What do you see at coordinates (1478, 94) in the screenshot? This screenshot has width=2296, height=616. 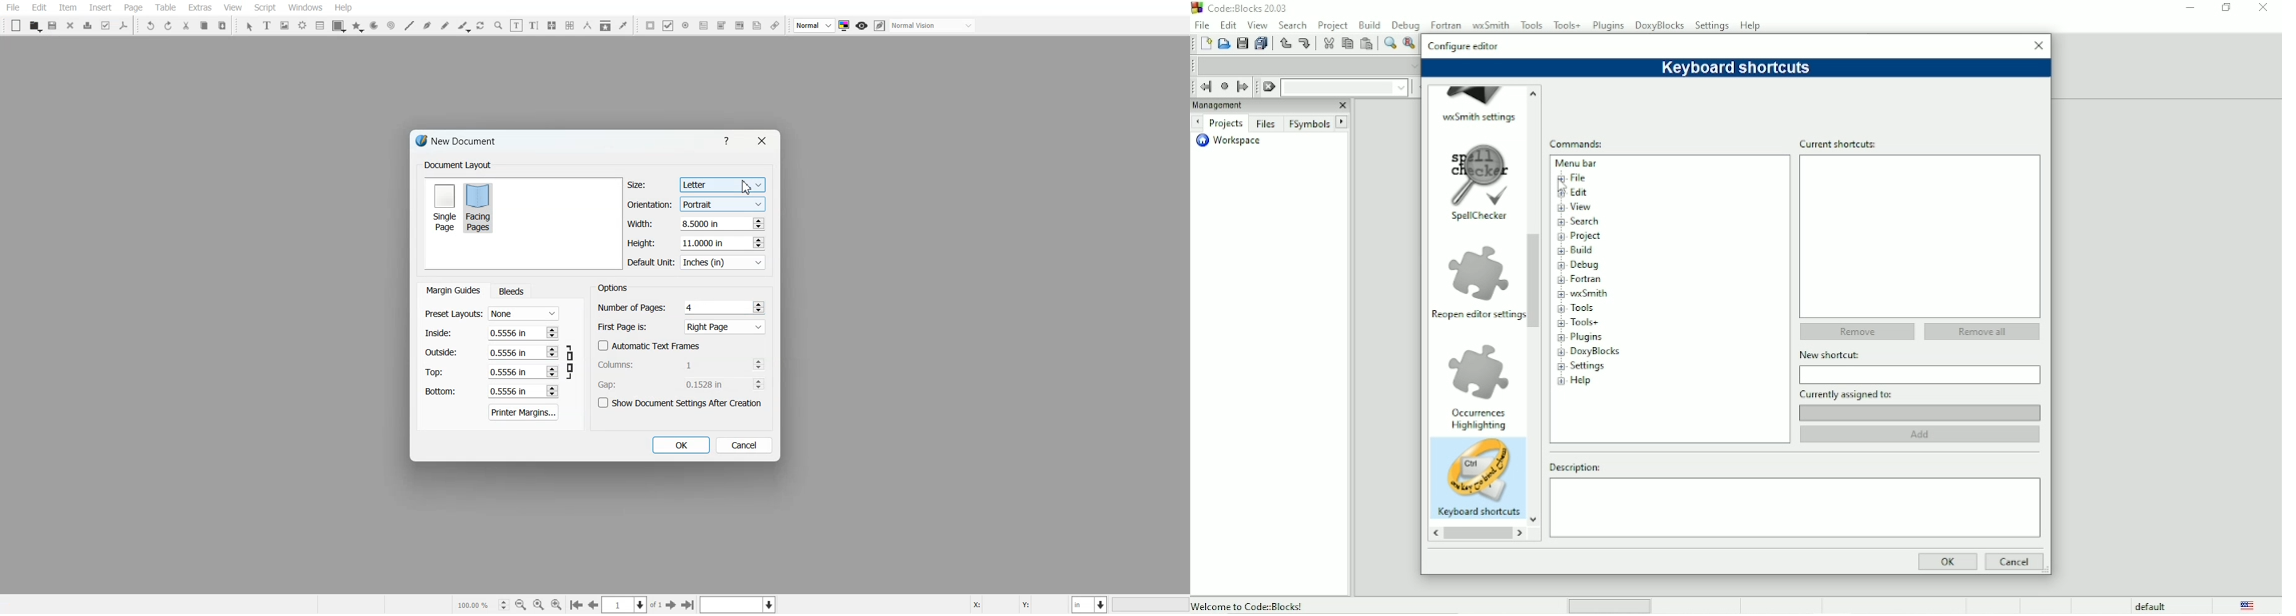 I see `Image` at bounding box center [1478, 94].